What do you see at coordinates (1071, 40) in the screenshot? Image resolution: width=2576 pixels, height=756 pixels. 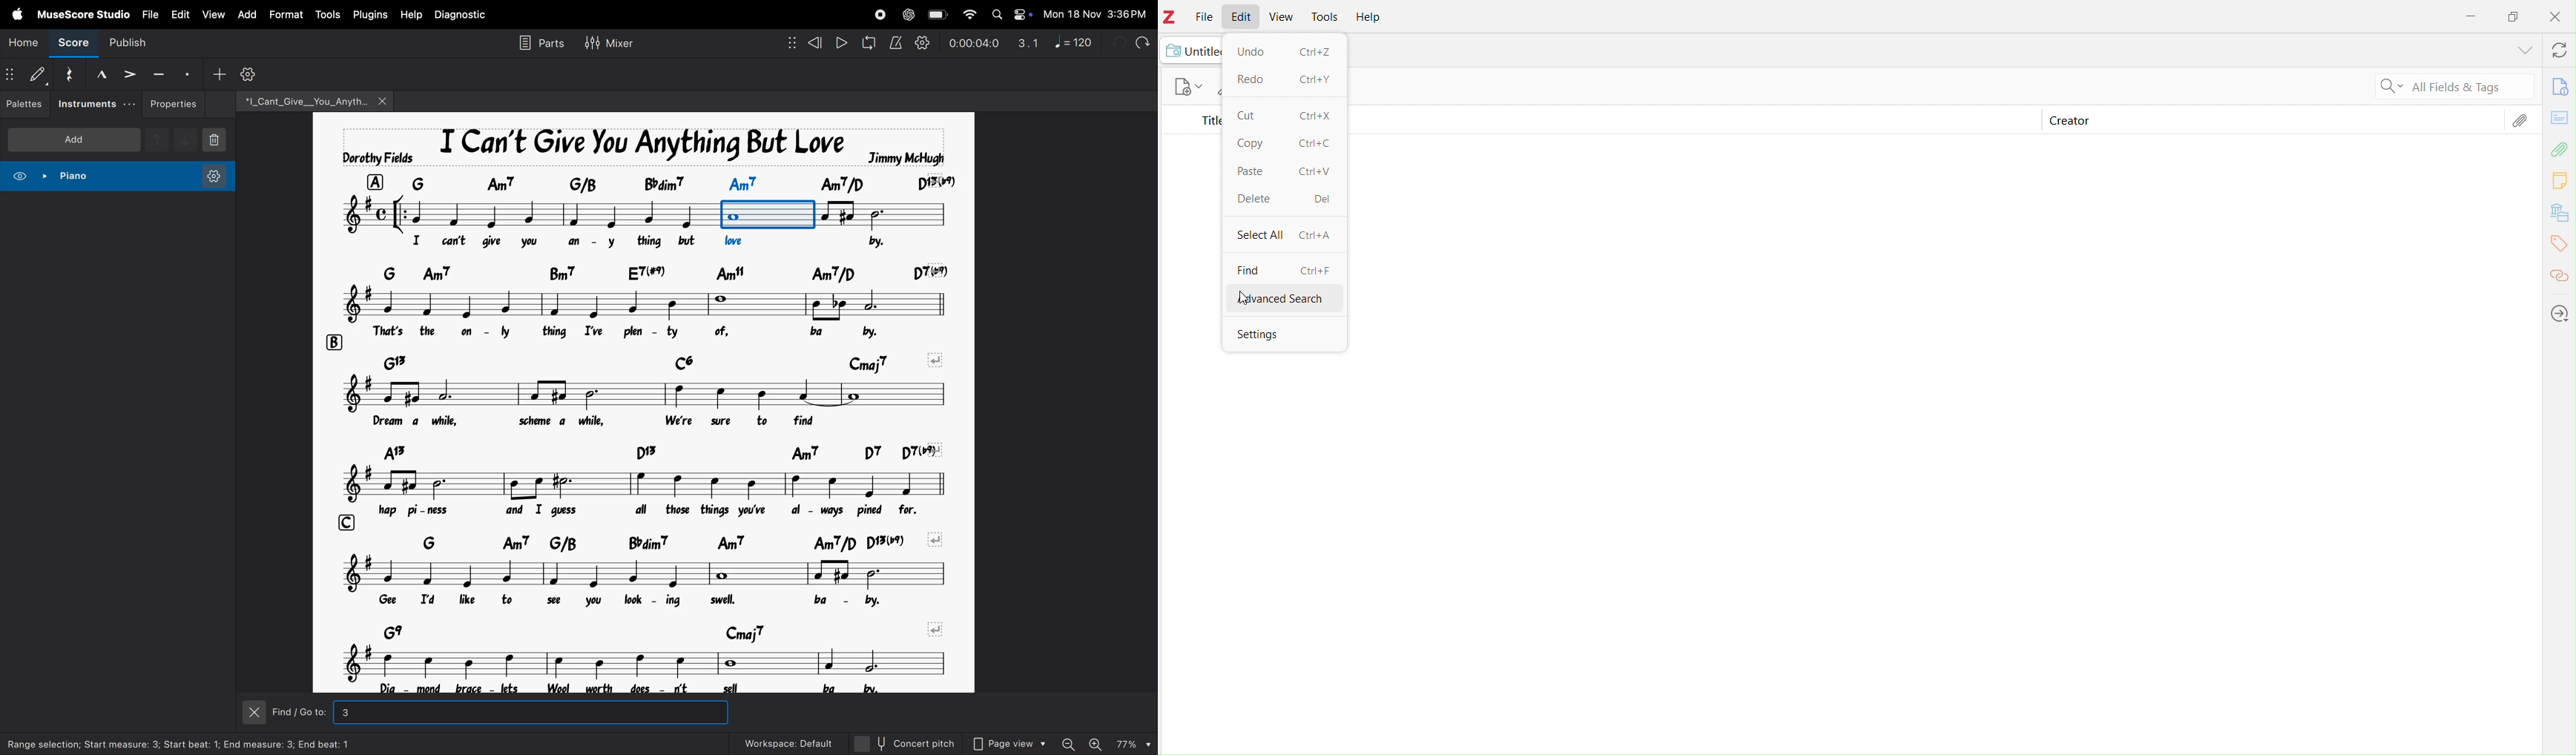 I see `note 120` at bounding box center [1071, 40].